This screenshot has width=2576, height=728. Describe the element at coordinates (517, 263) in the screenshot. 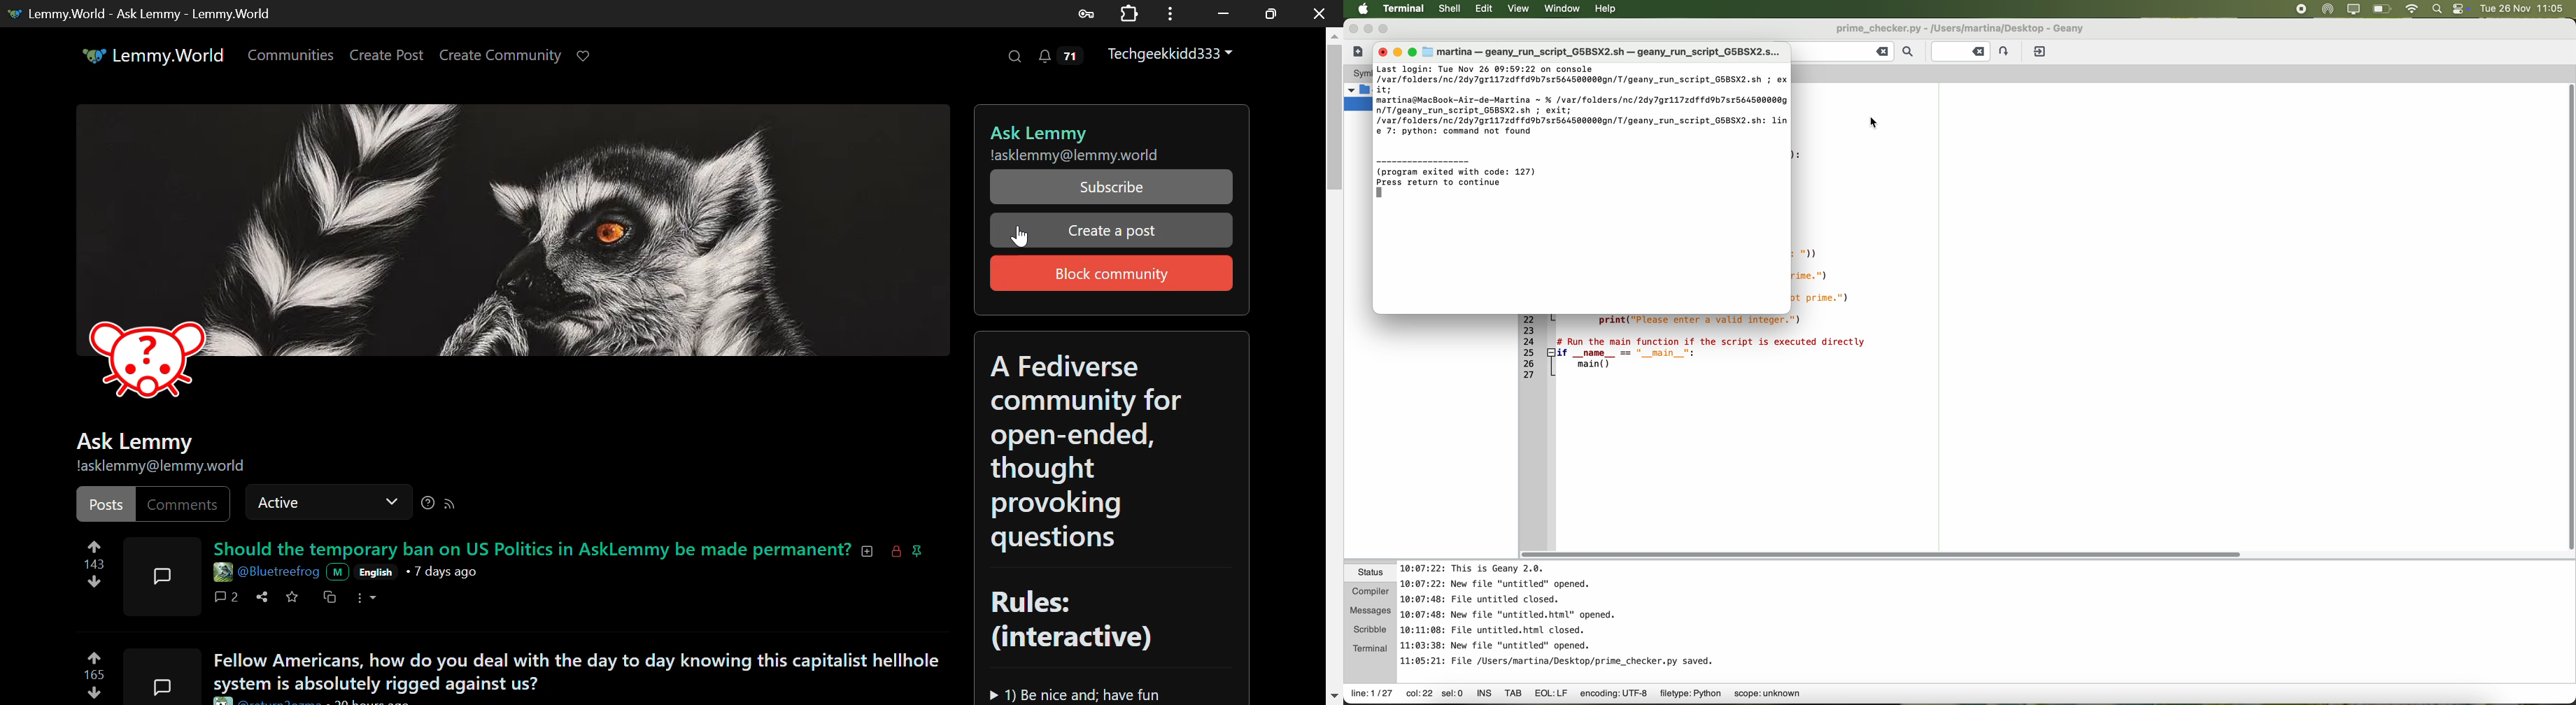

I see `Community Media` at that location.